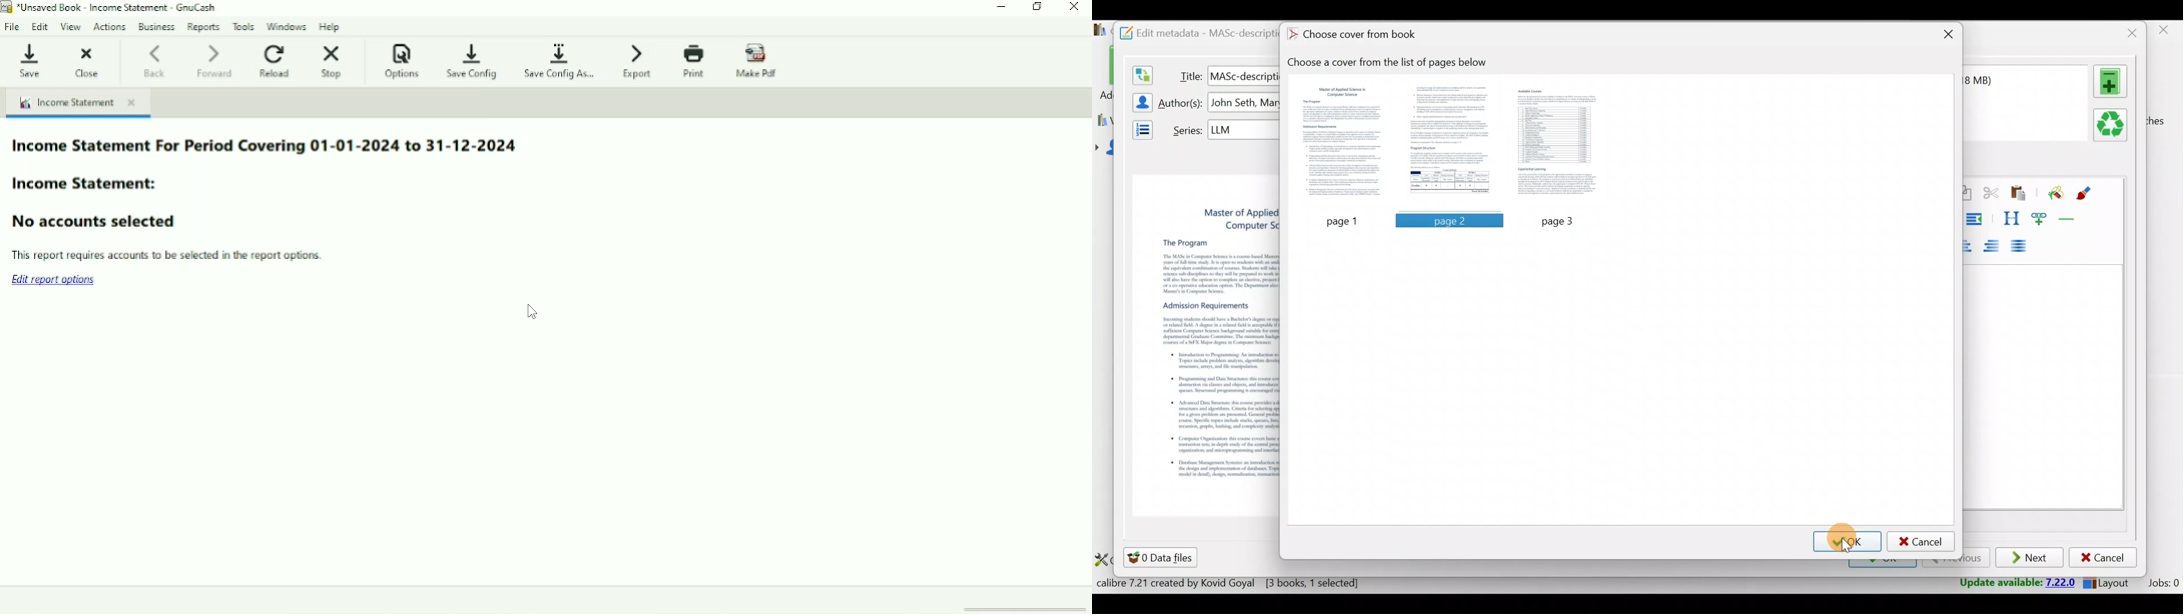 The image size is (2184, 616). What do you see at coordinates (2163, 584) in the screenshot?
I see `Jobs` at bounding box center [2163, 584].